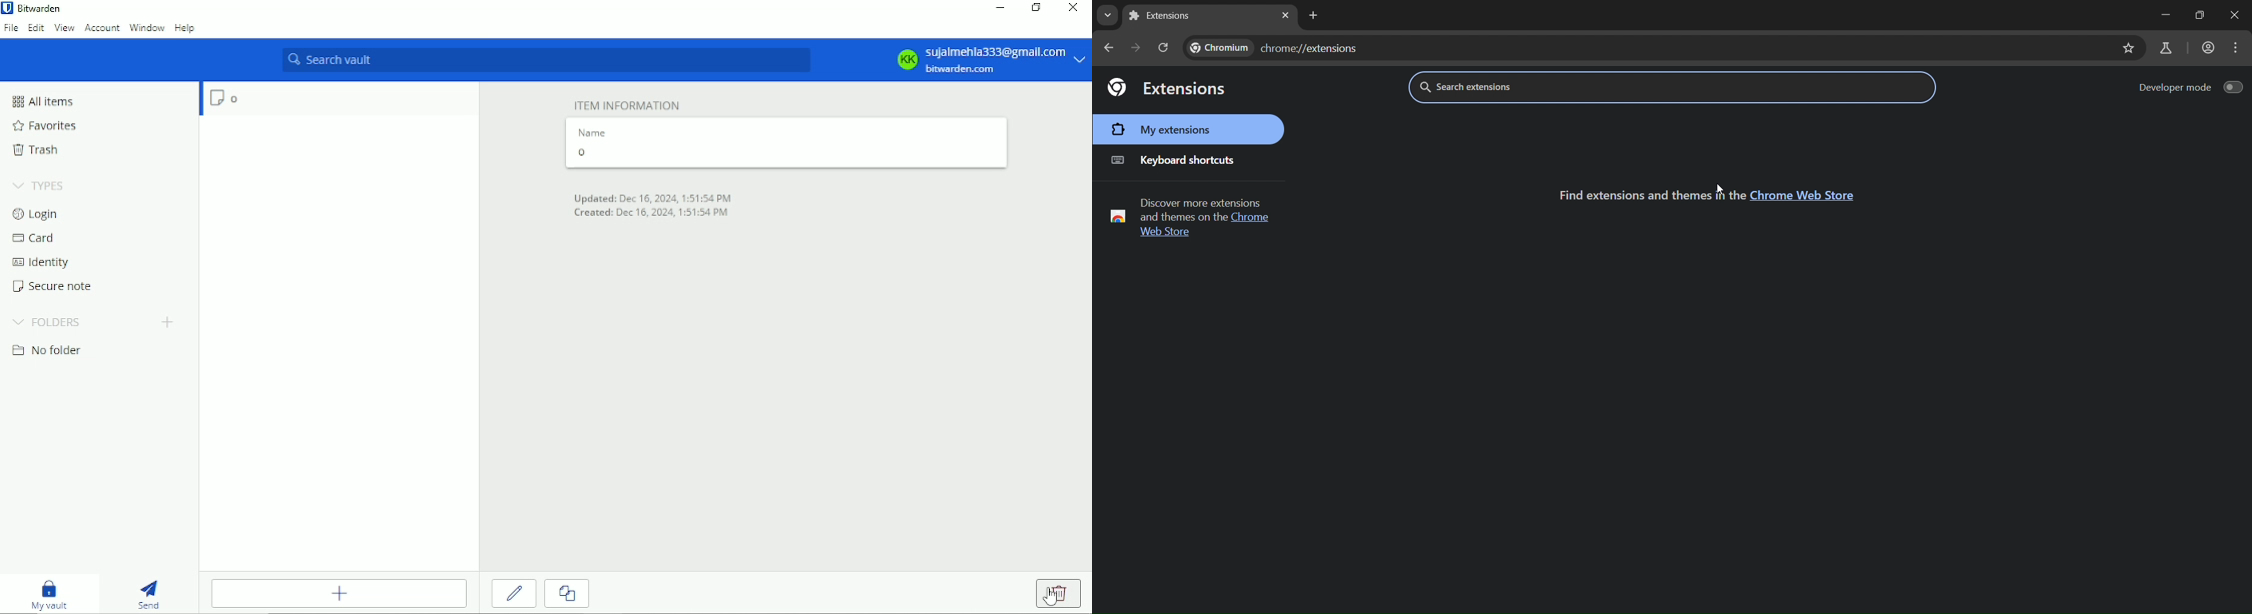 The width and height of the screenshot is (2268, 616). Describe the element at coordinates (548, 61) in the screenshot. I see `Search vault` at that location.